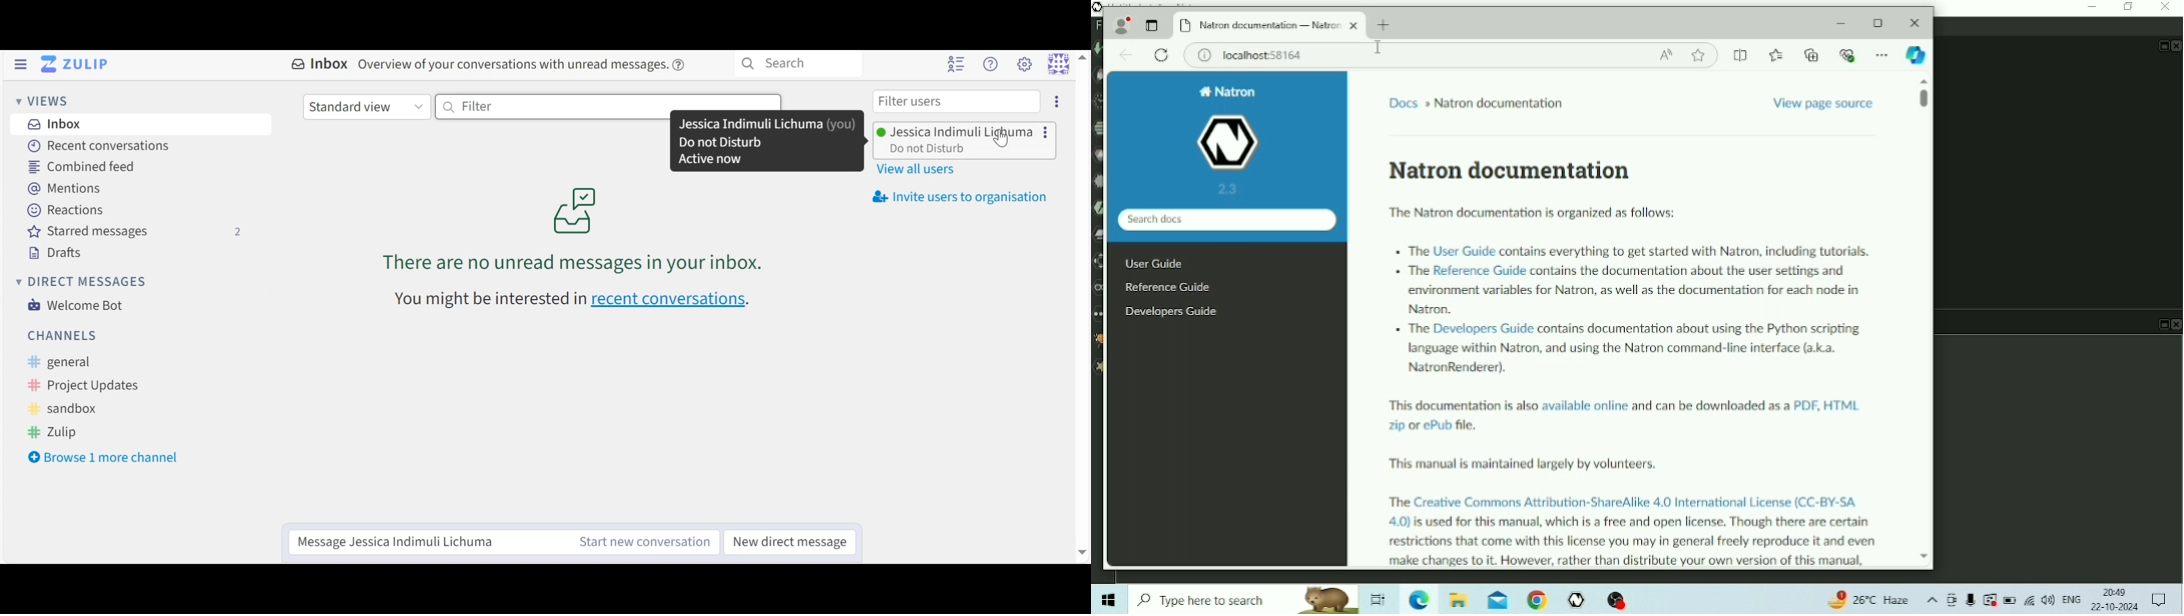 The width and height of the screenshot is (2184, 616). What do you see at coordinates (426, 543) in the screenshot?
I see `Reply message` at bounding box center [426, 543].